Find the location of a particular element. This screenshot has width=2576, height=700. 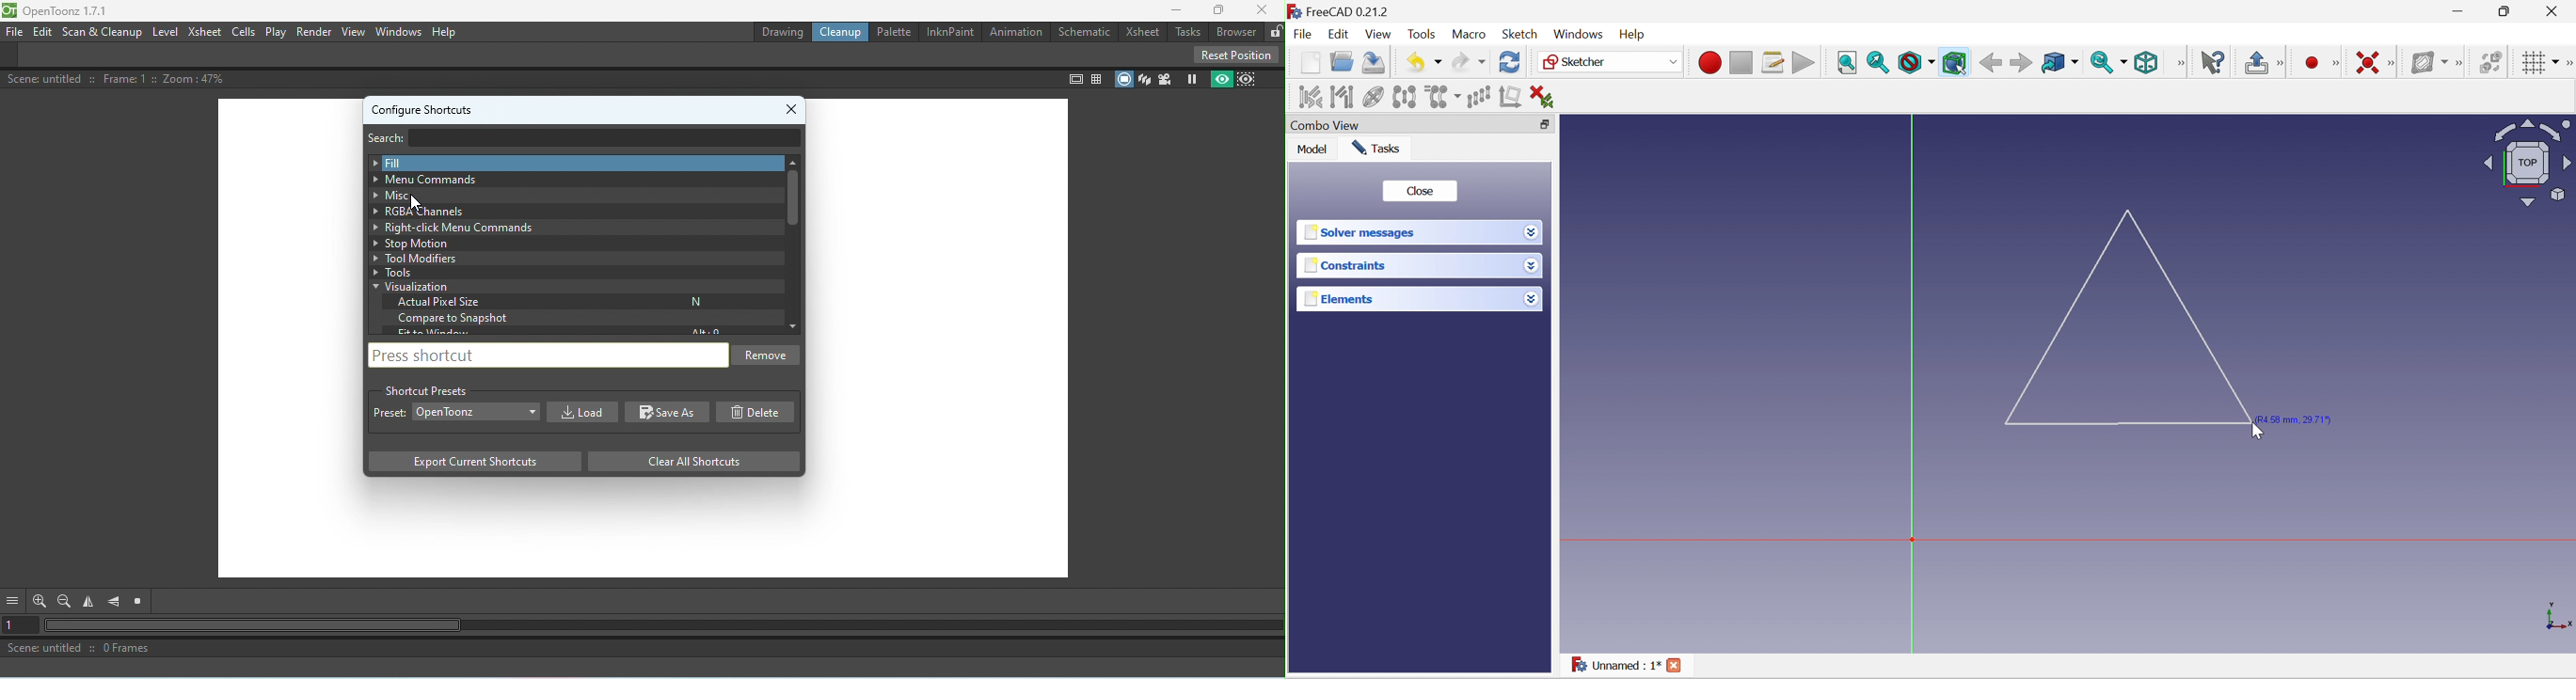

Forward is located at coordinates (2022, 63).